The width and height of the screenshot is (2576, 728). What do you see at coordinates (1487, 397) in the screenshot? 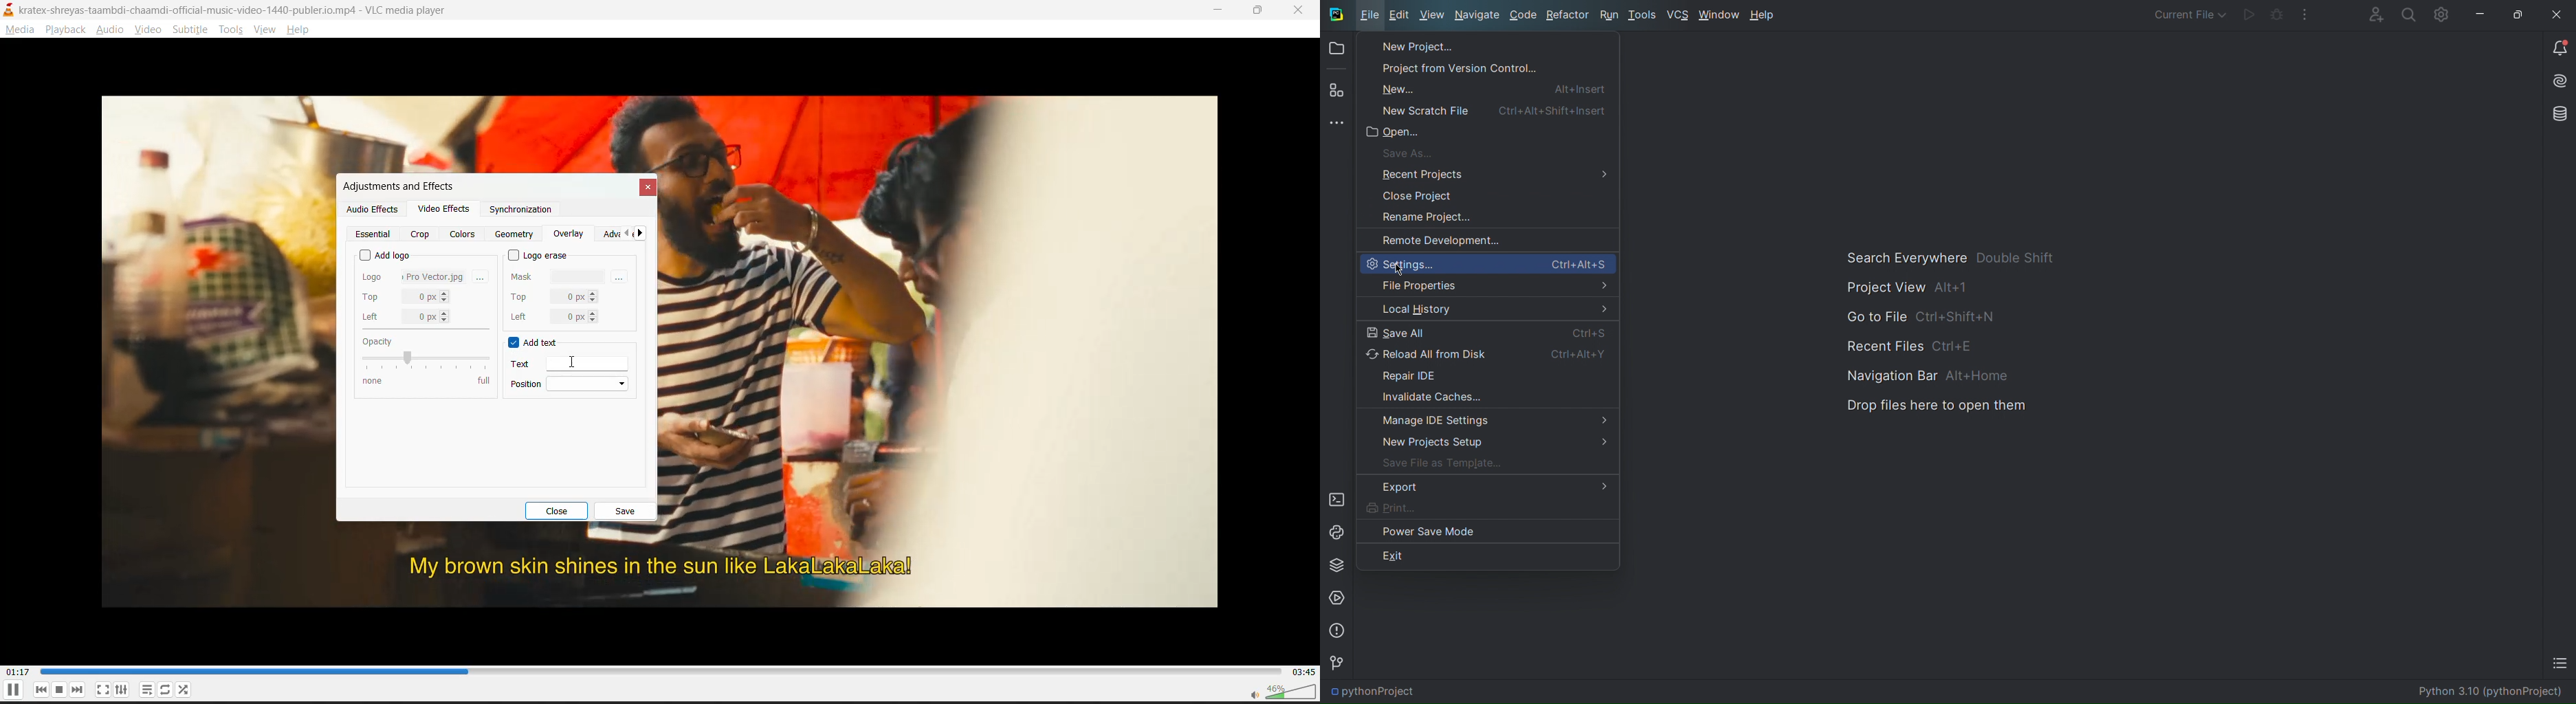
I see `Invalidate Caches` at bounding box center [1487, 397].